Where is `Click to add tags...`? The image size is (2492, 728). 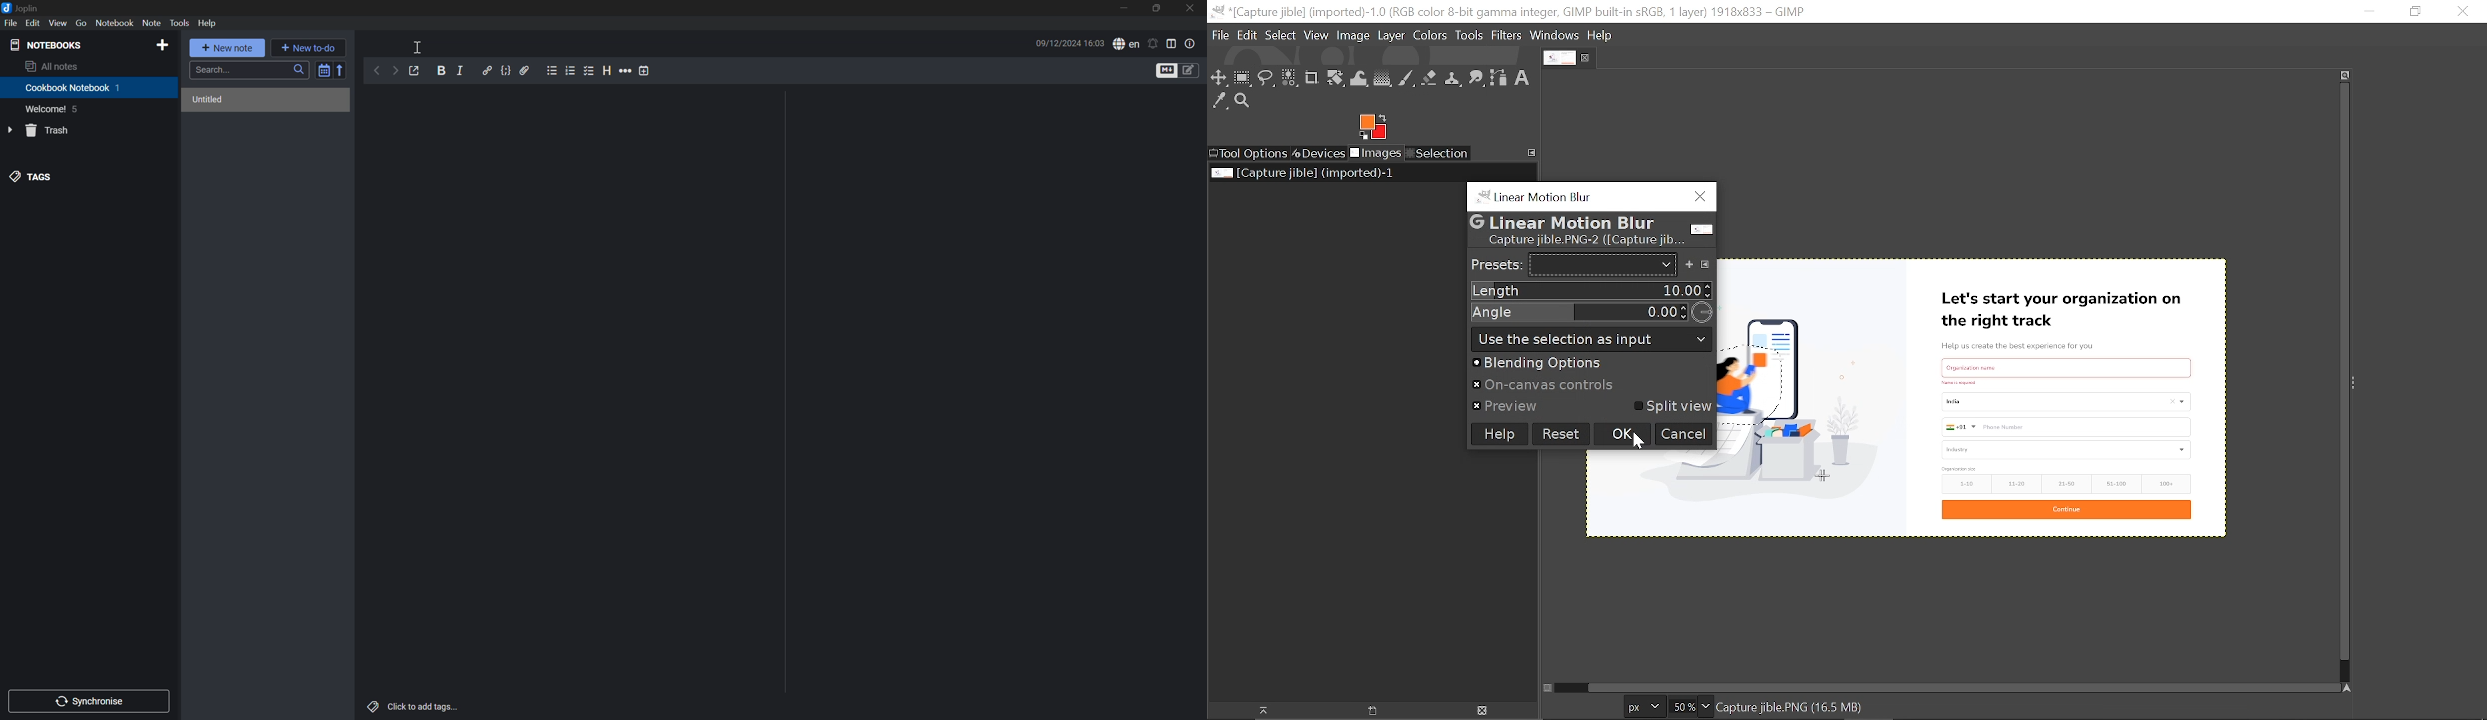 Click to add tags... is located at coordinates (415, 709).